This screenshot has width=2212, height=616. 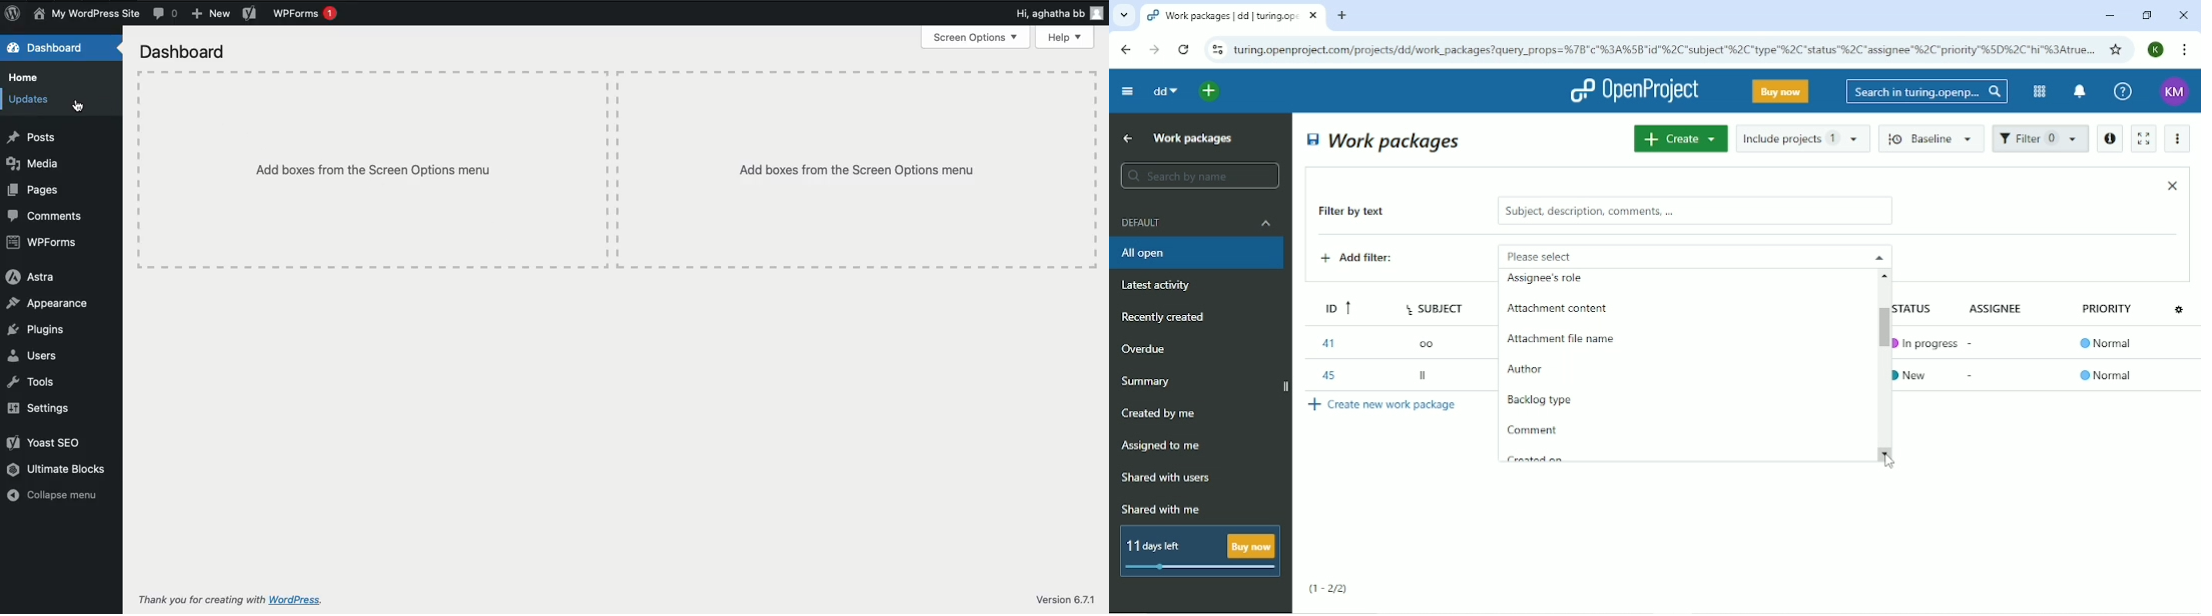 I want to click on Screen options, so click(x=977, y=39).